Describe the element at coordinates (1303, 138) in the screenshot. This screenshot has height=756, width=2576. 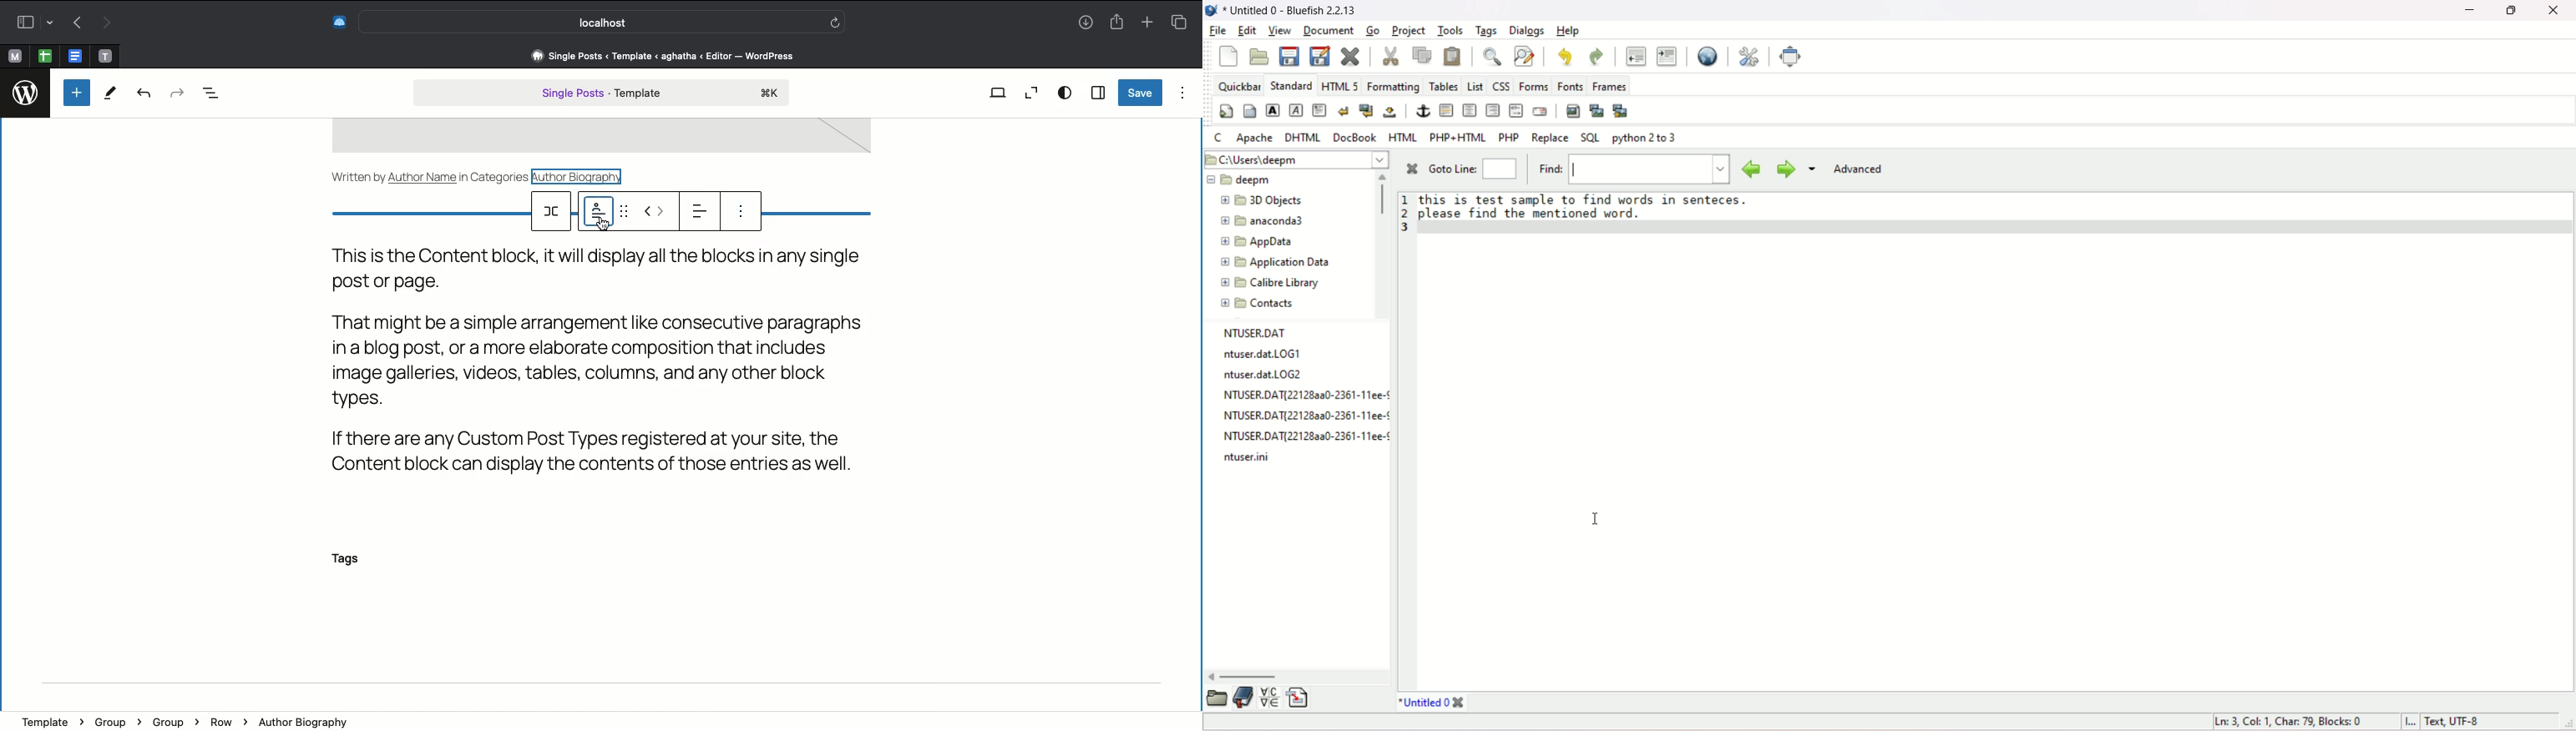
I see `DHTML` at that location.